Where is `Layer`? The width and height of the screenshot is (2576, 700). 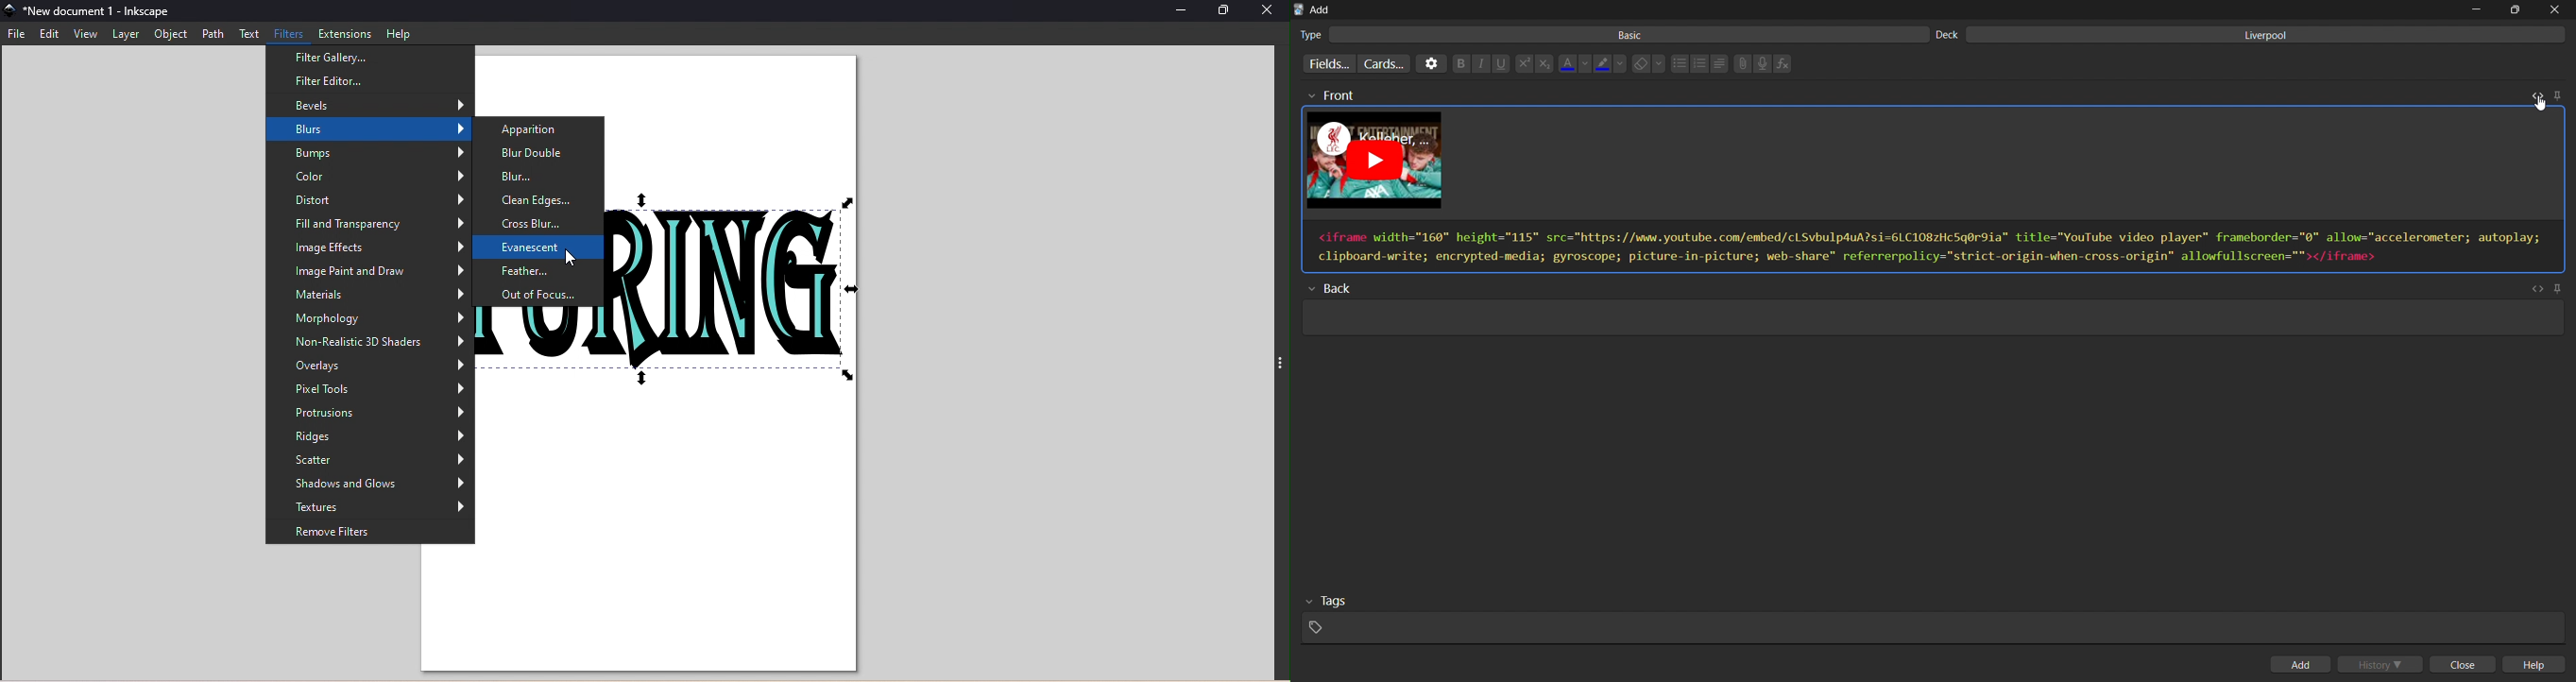 Layer is located at coordinates (128, 35).